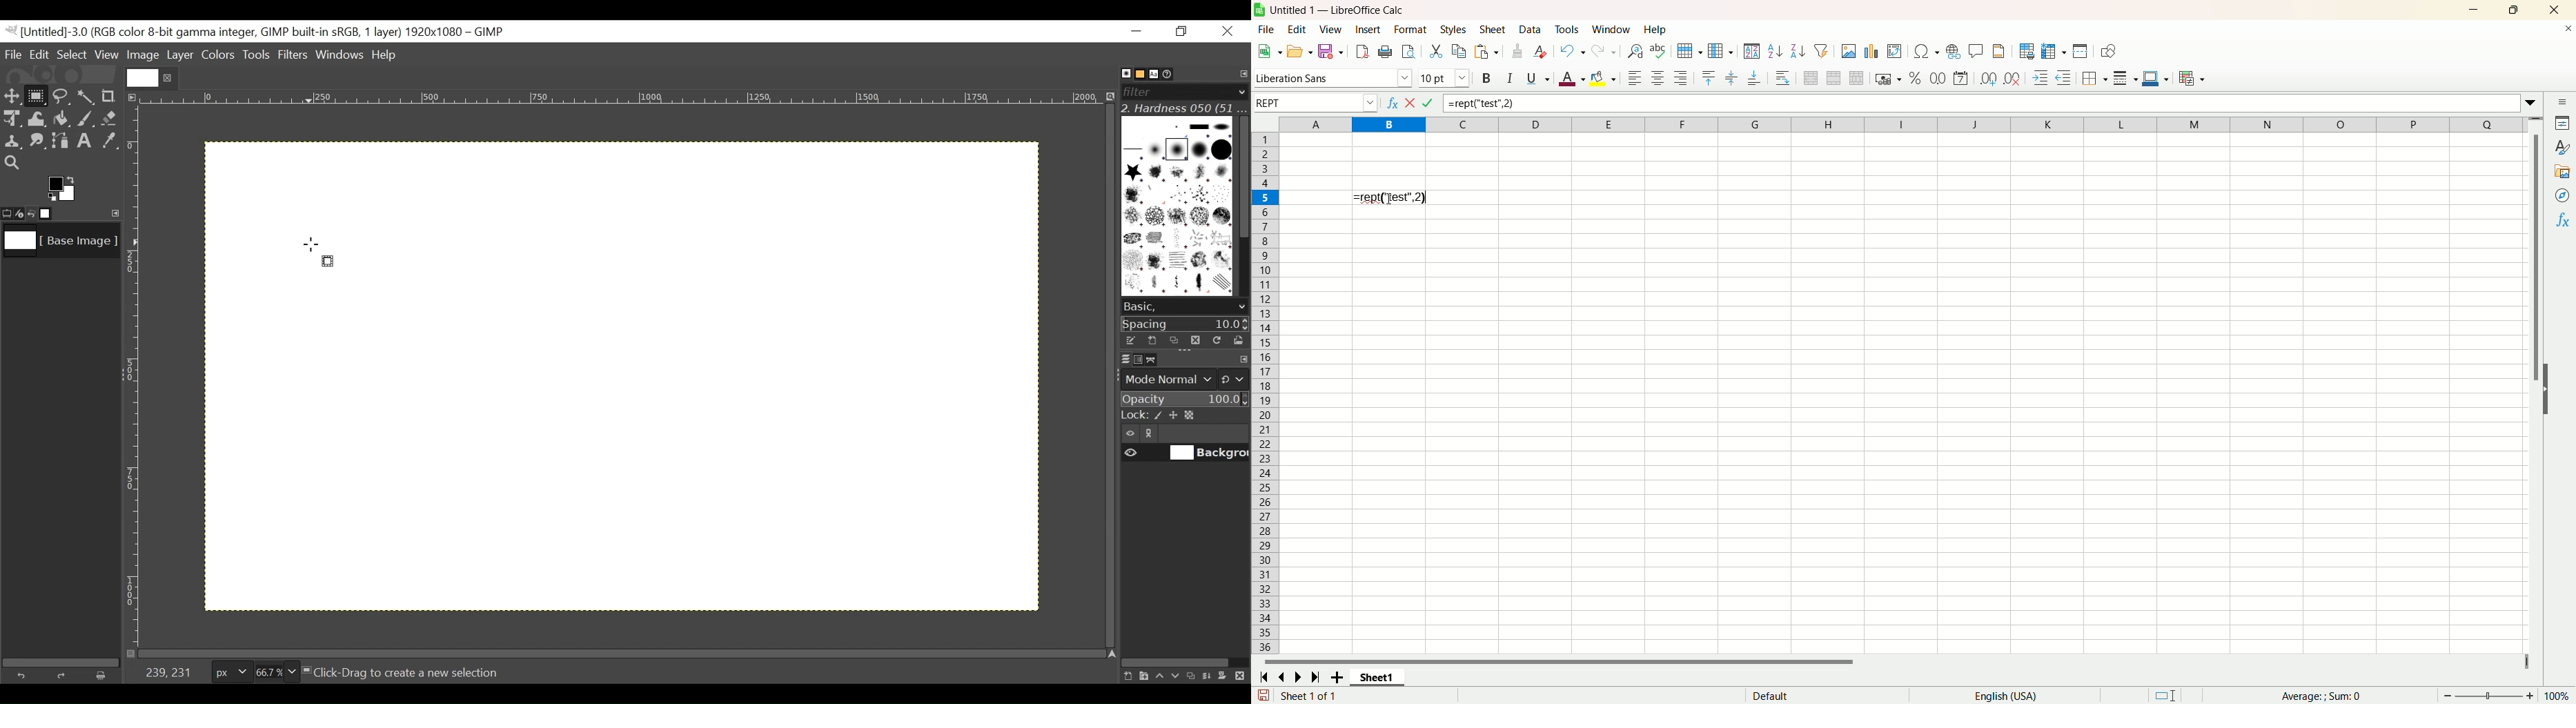 The height and width of the screenshot is (728, 2576). I want to click on formula bar, so click(1983, 103).